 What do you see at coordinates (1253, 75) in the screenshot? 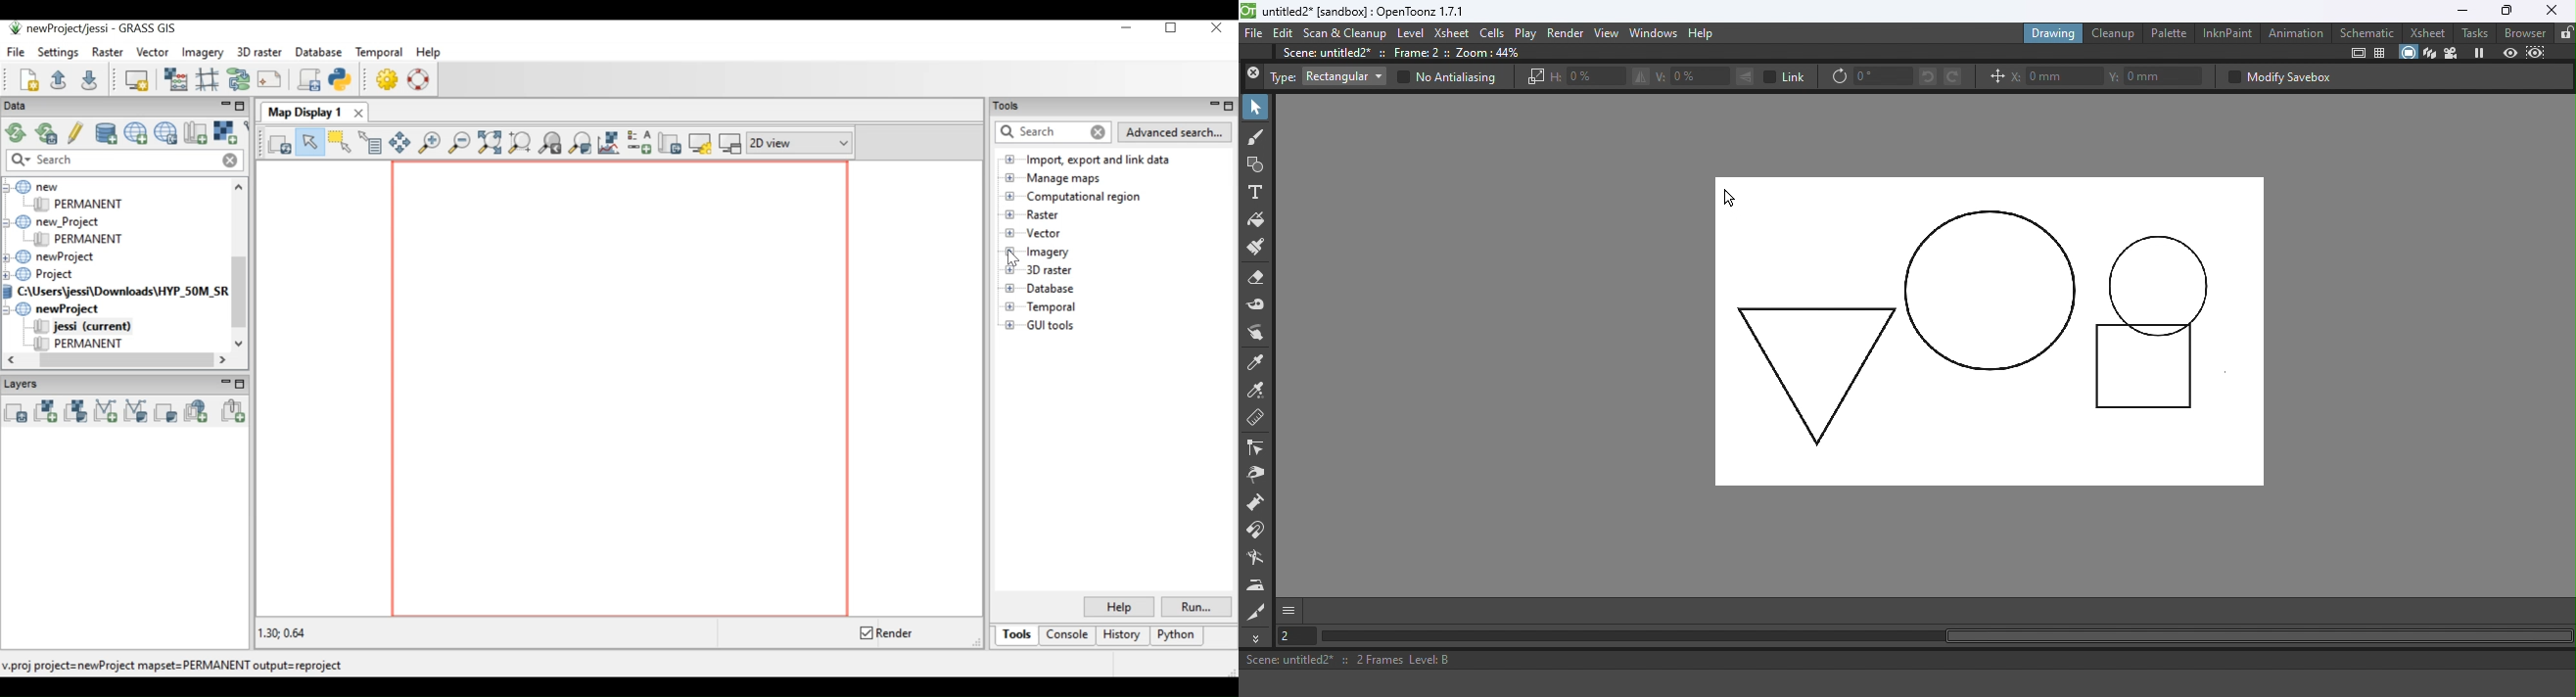
I see `Close` at bounding box center [1253, 75].